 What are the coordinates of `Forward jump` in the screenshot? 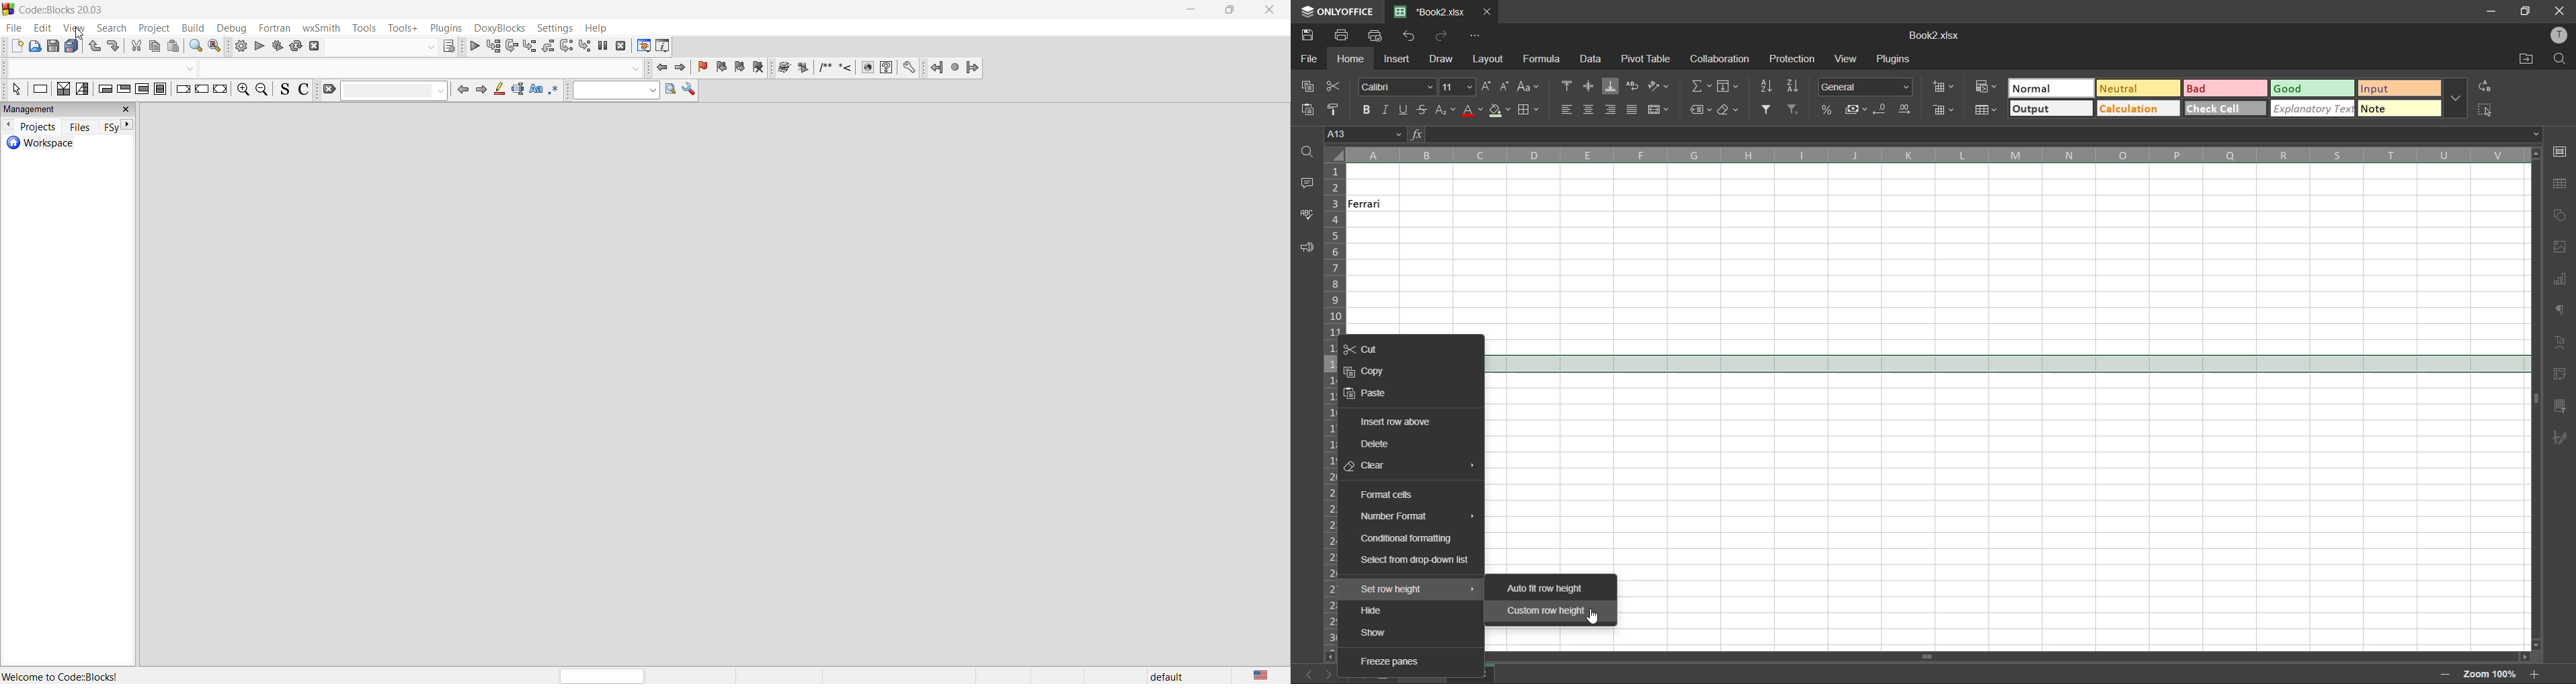 It's located at (973, 69).